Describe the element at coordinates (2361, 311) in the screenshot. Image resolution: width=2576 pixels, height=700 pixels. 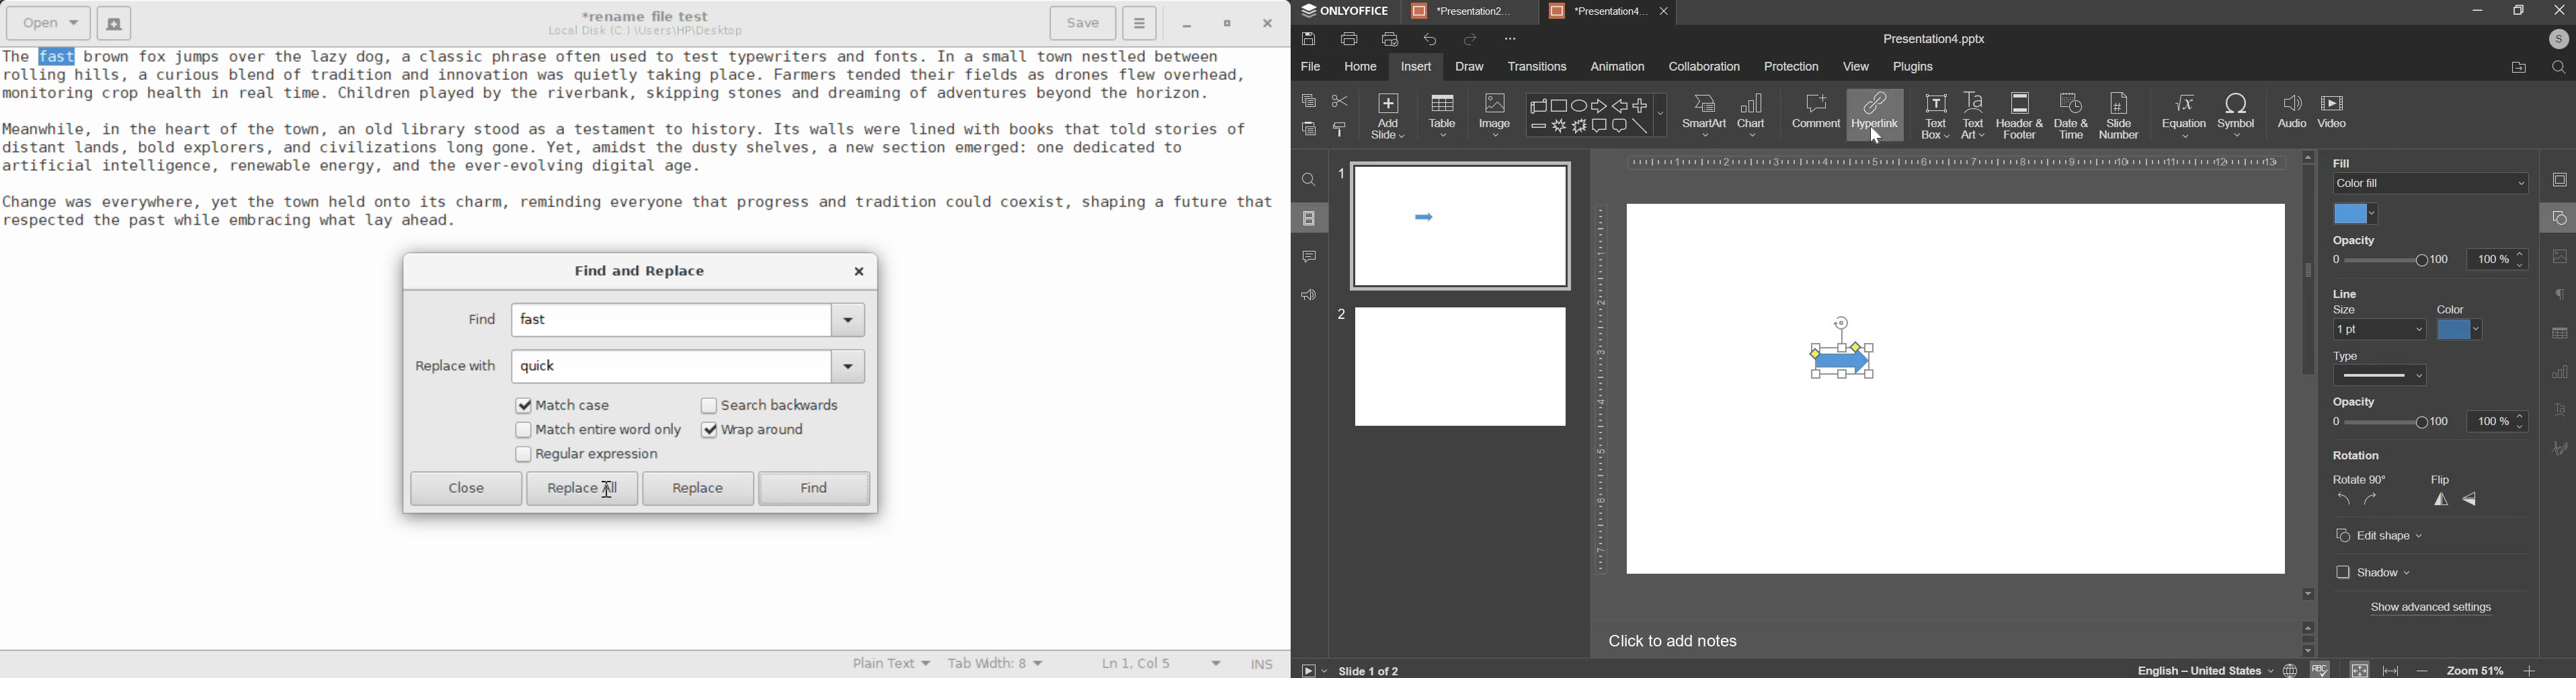
I see `reset background` at that location.